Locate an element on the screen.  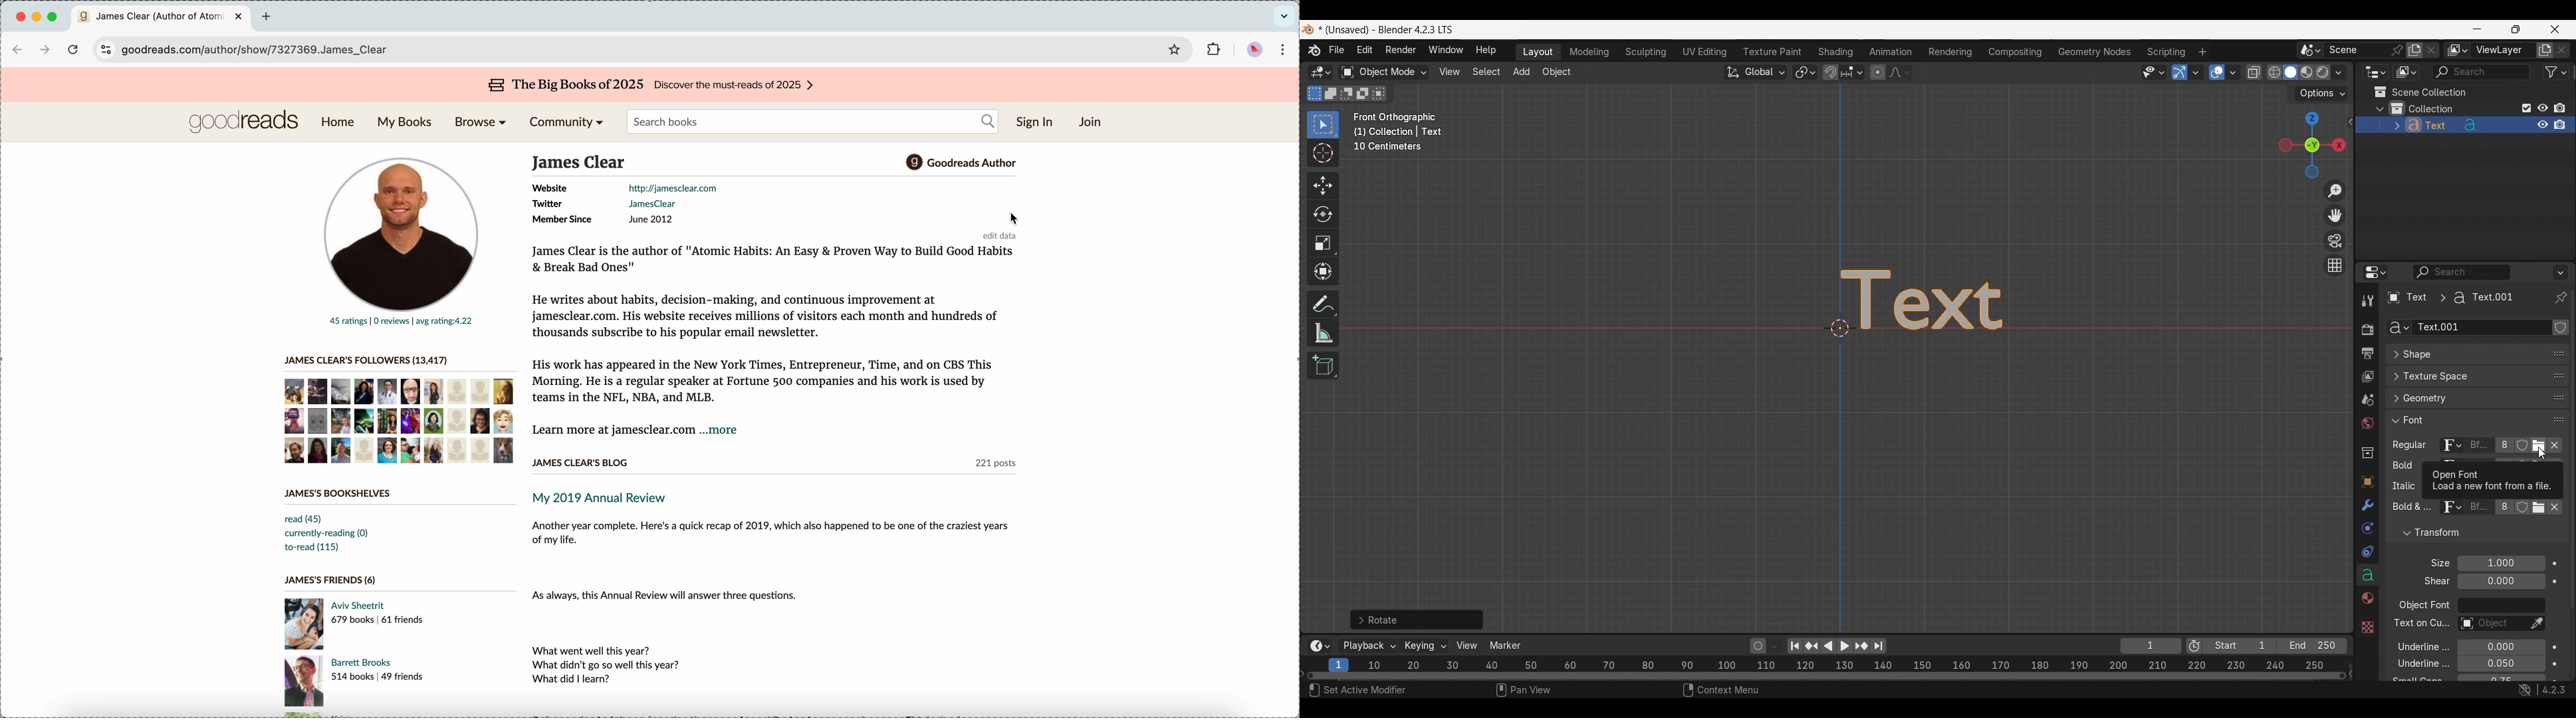
profile picture is located at coordinates (1253, 50).